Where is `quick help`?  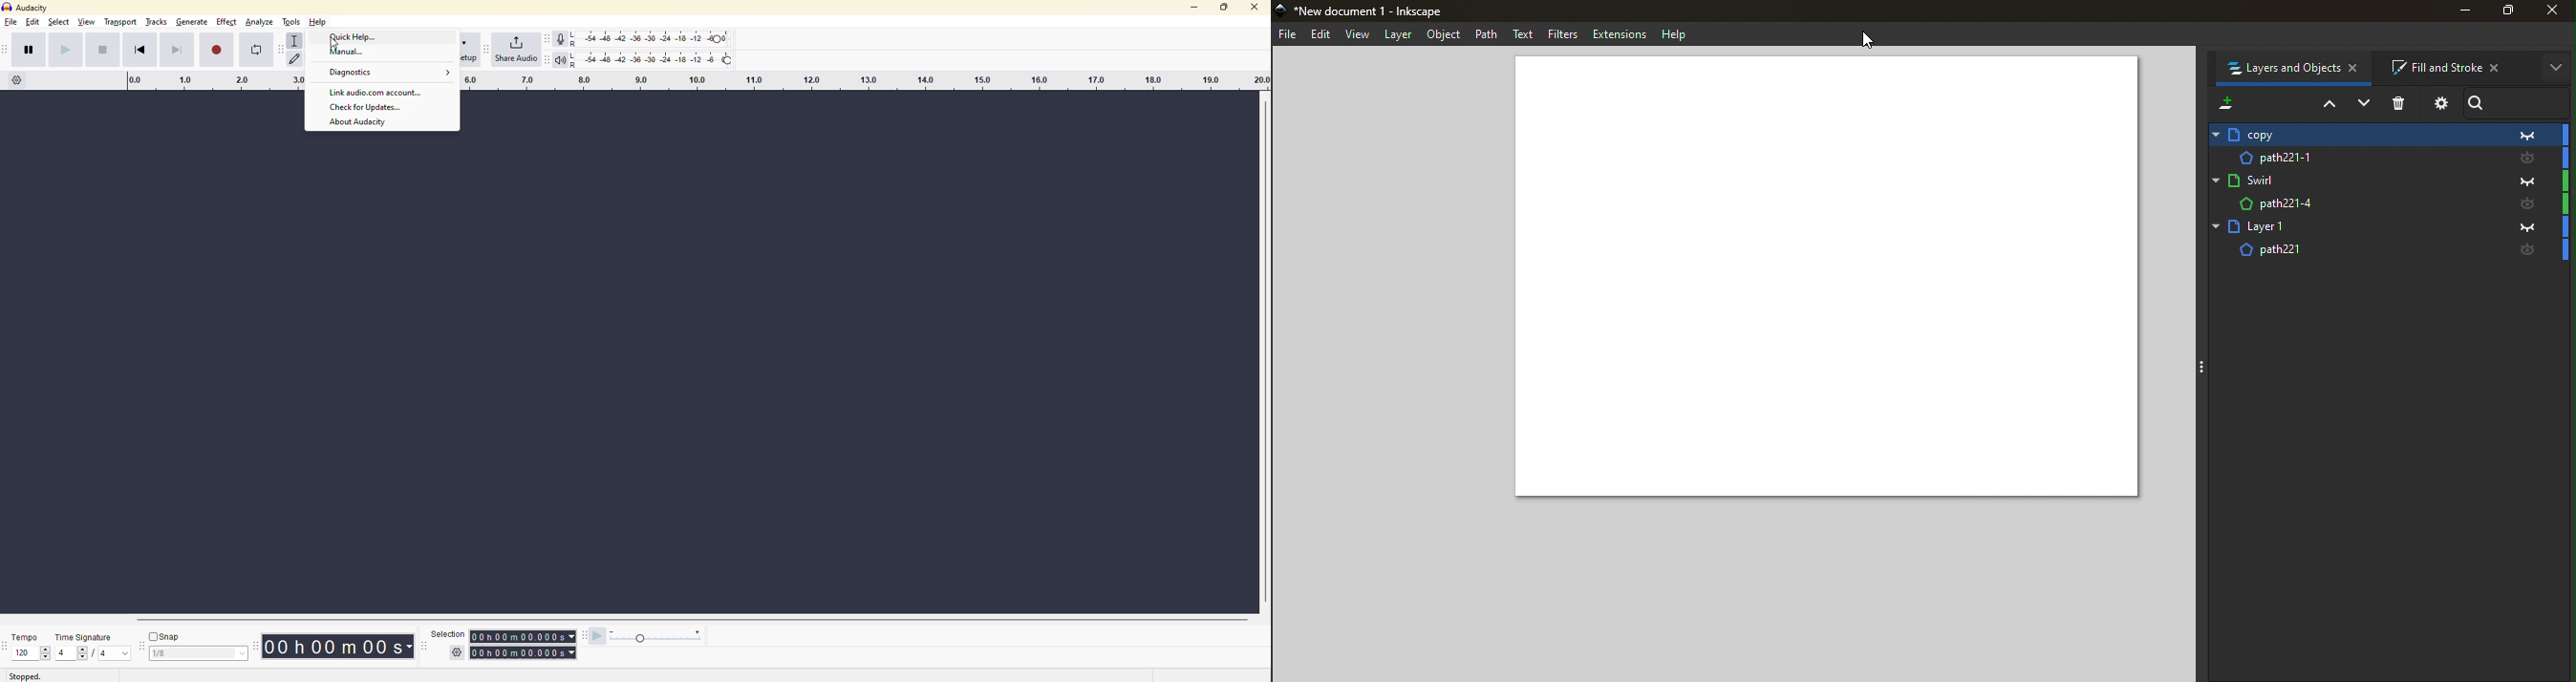 quick help is located at coordinates (352, 37).